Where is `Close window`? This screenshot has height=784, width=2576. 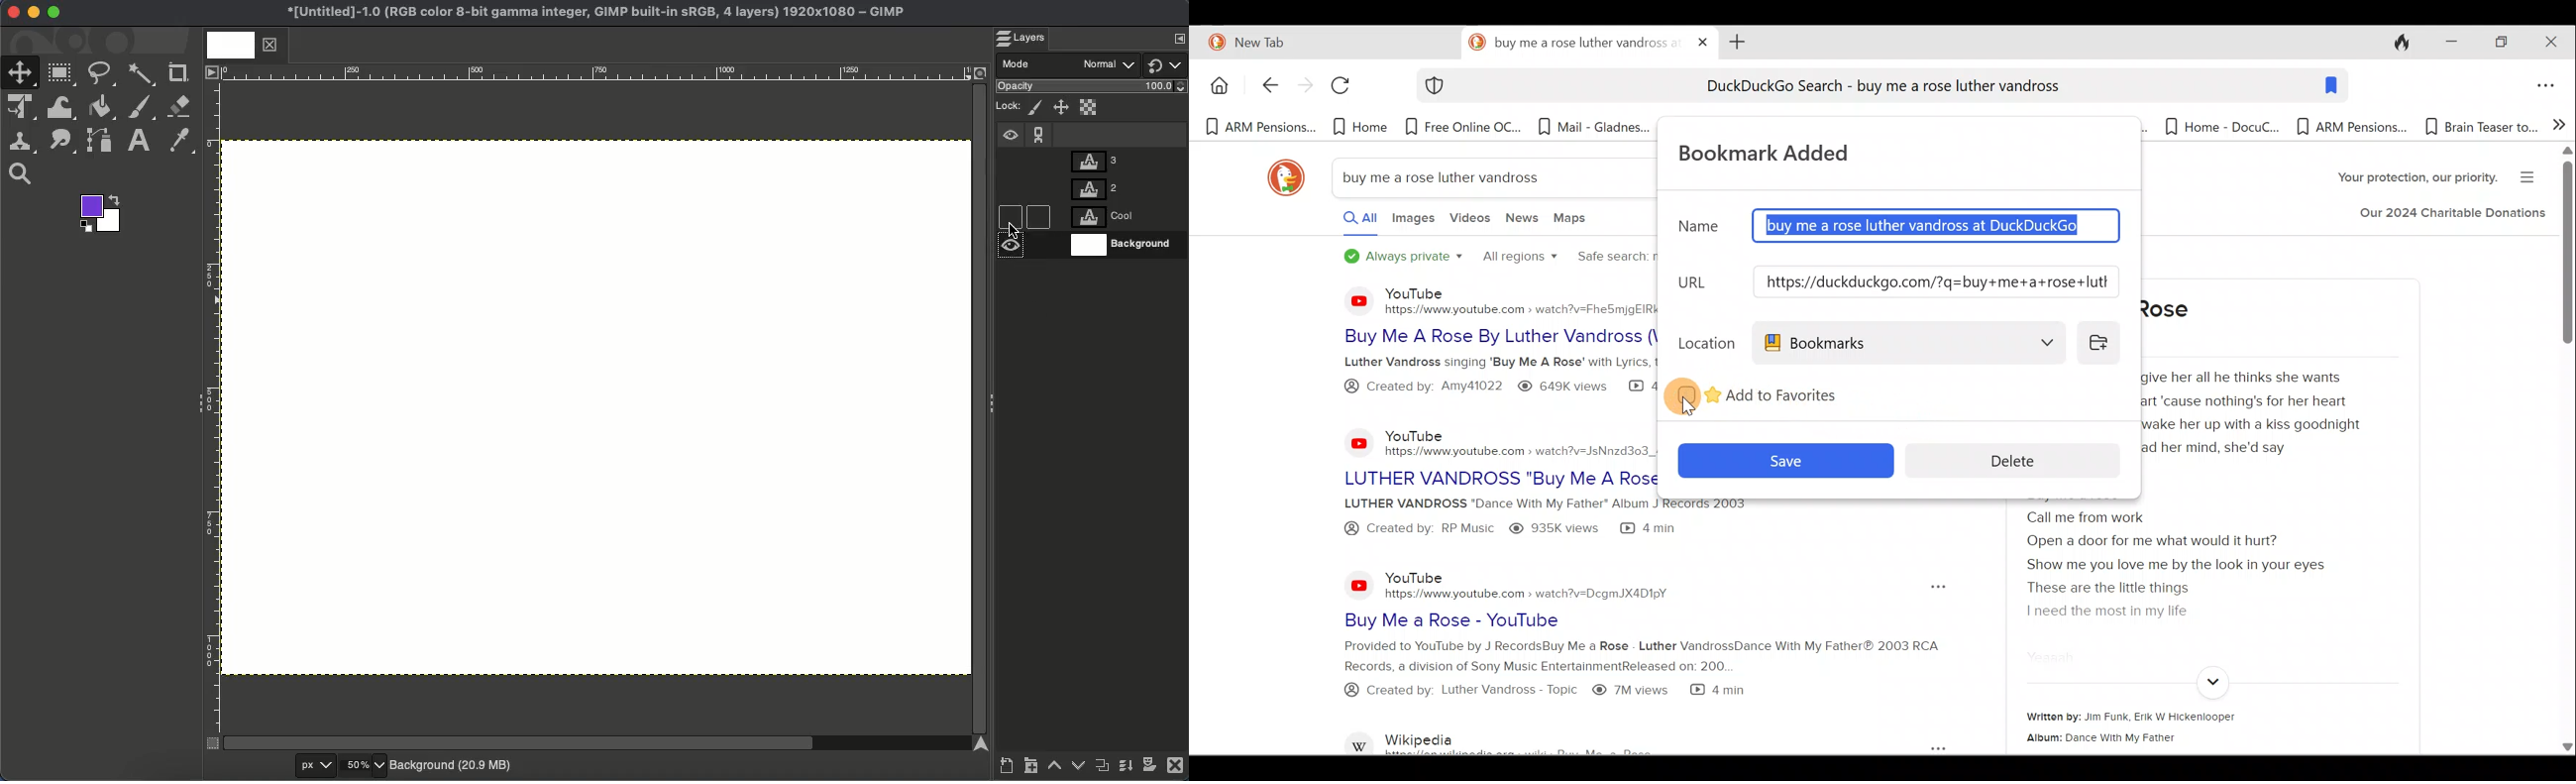
Close window is located at coordinates (2554, 42).